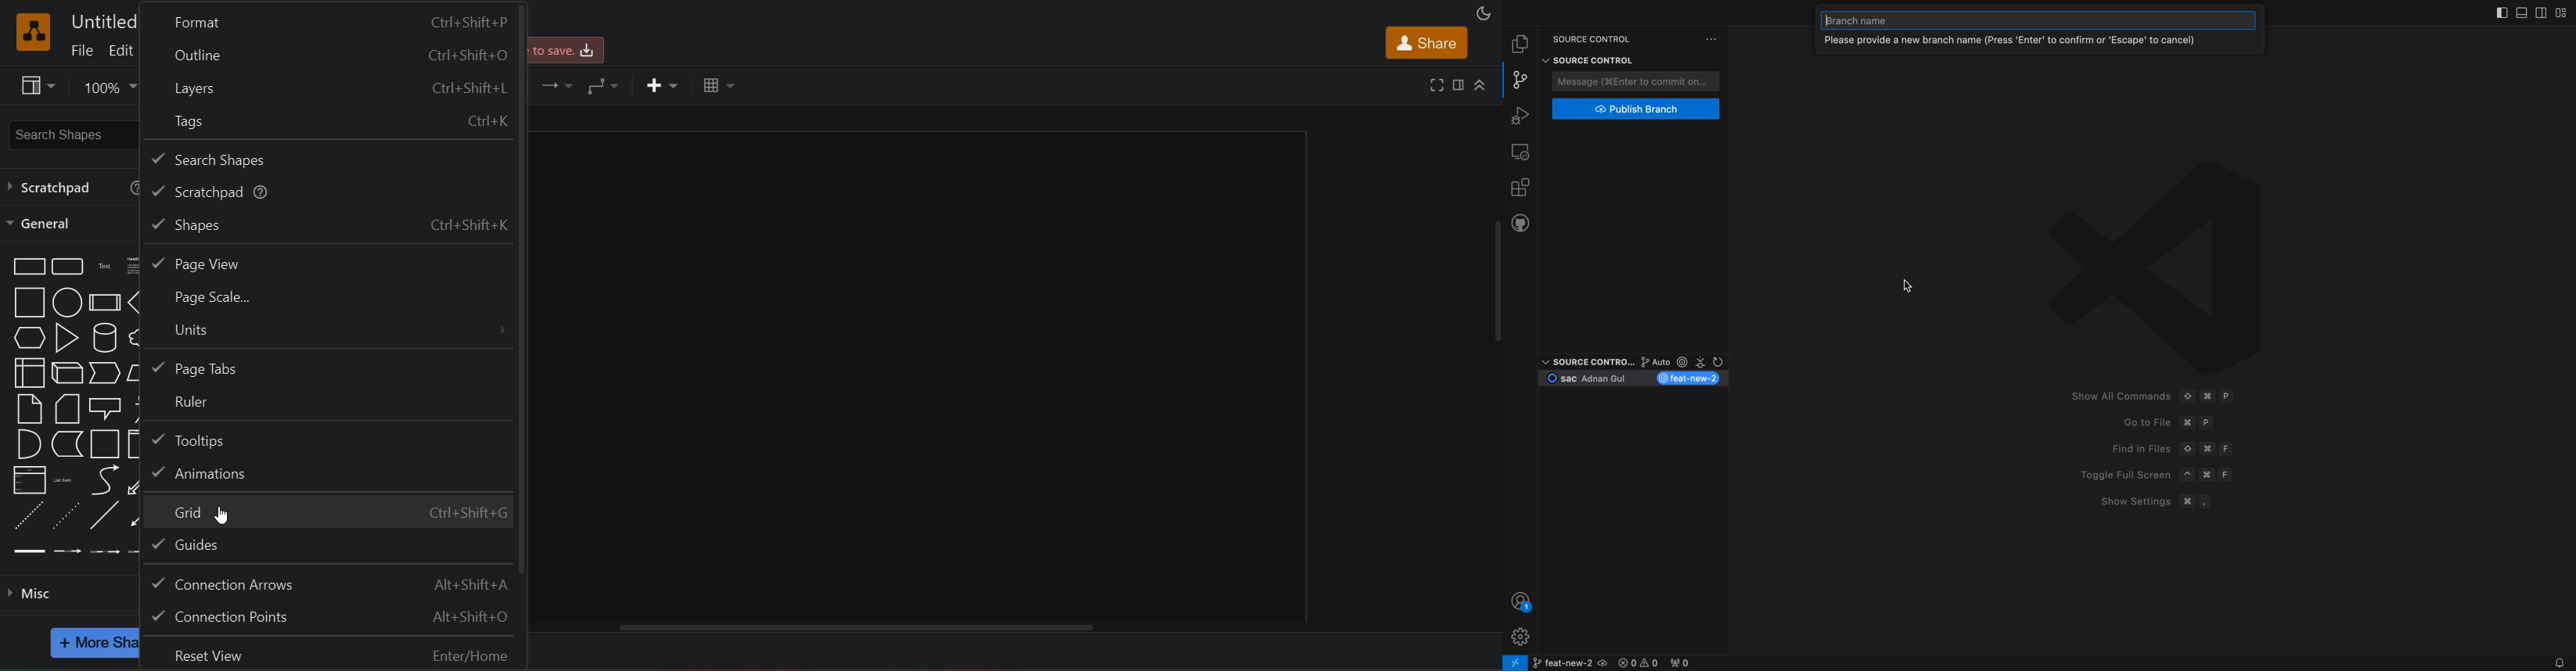  What do you see at coordinates (332, 332) in the screenshot?
I see `units` at bounding box center [332, 332].